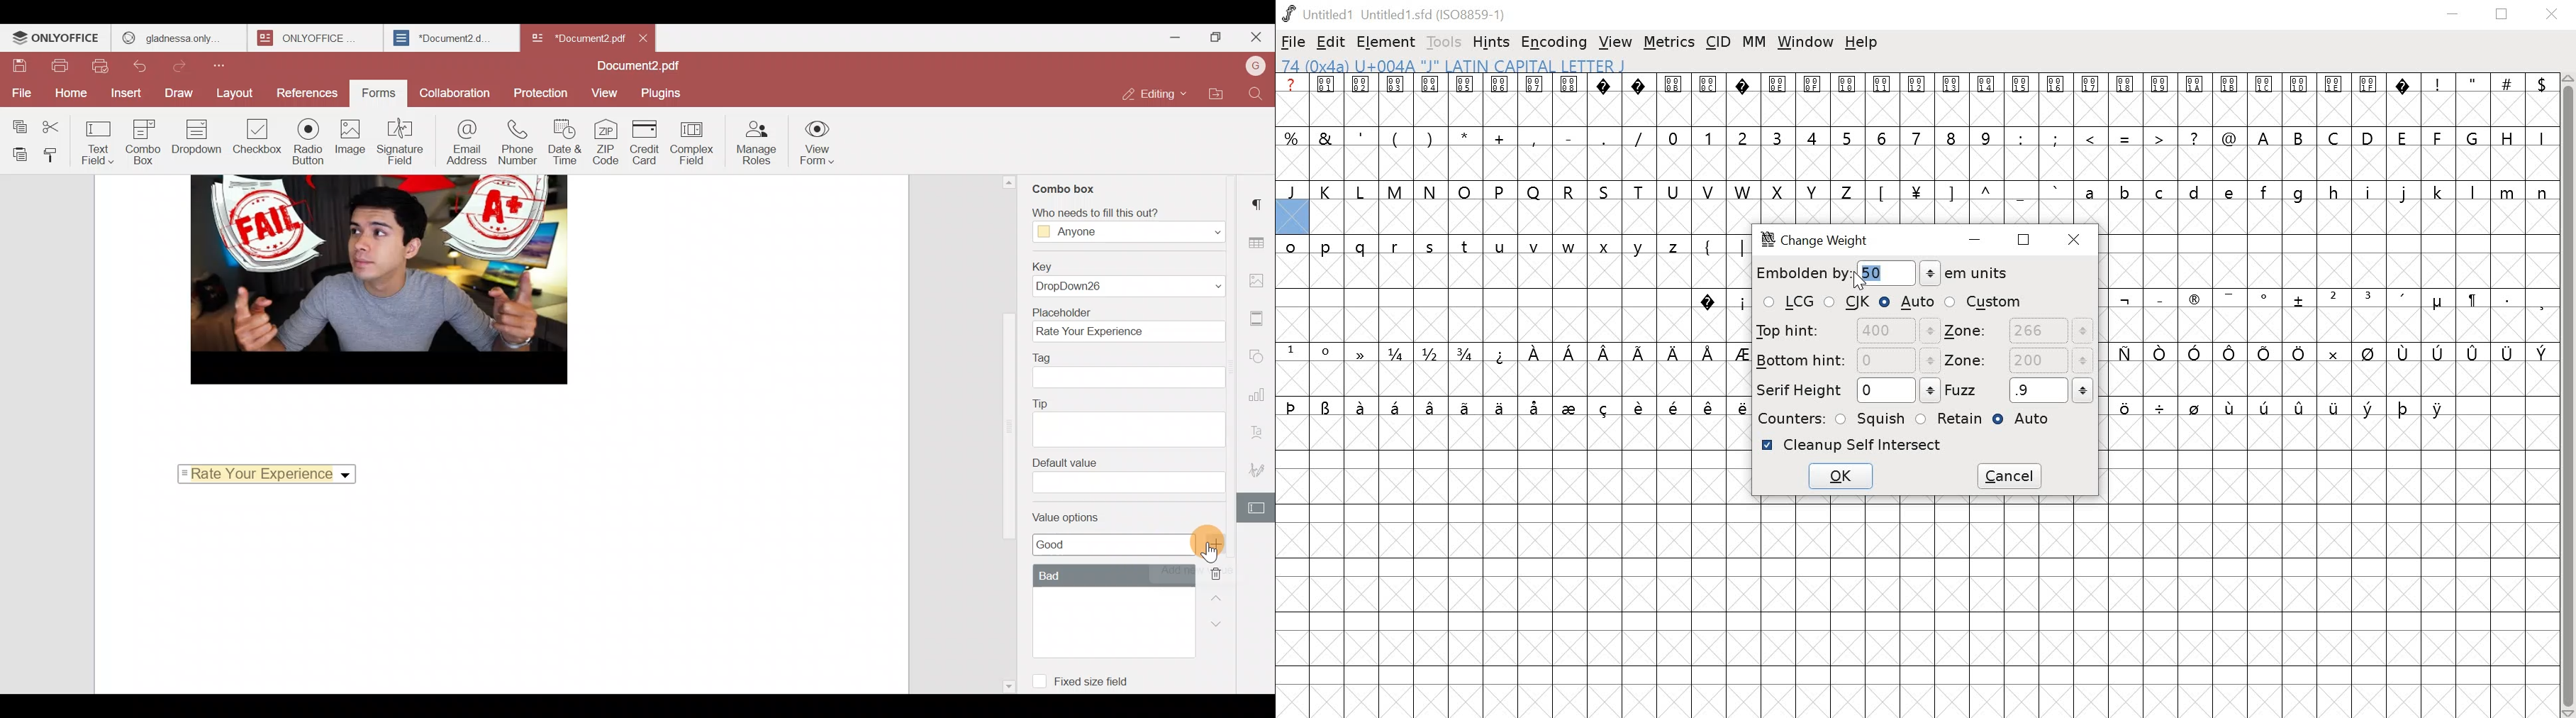 The height and width of the screenshot is (728, 2576). What do you see at coordinates (1544, 65) in the screenshot?
I see `74 (0x4a) U+004A "J" LATIN CAPITAL LETTER J` at bounding box center [1544, 65].